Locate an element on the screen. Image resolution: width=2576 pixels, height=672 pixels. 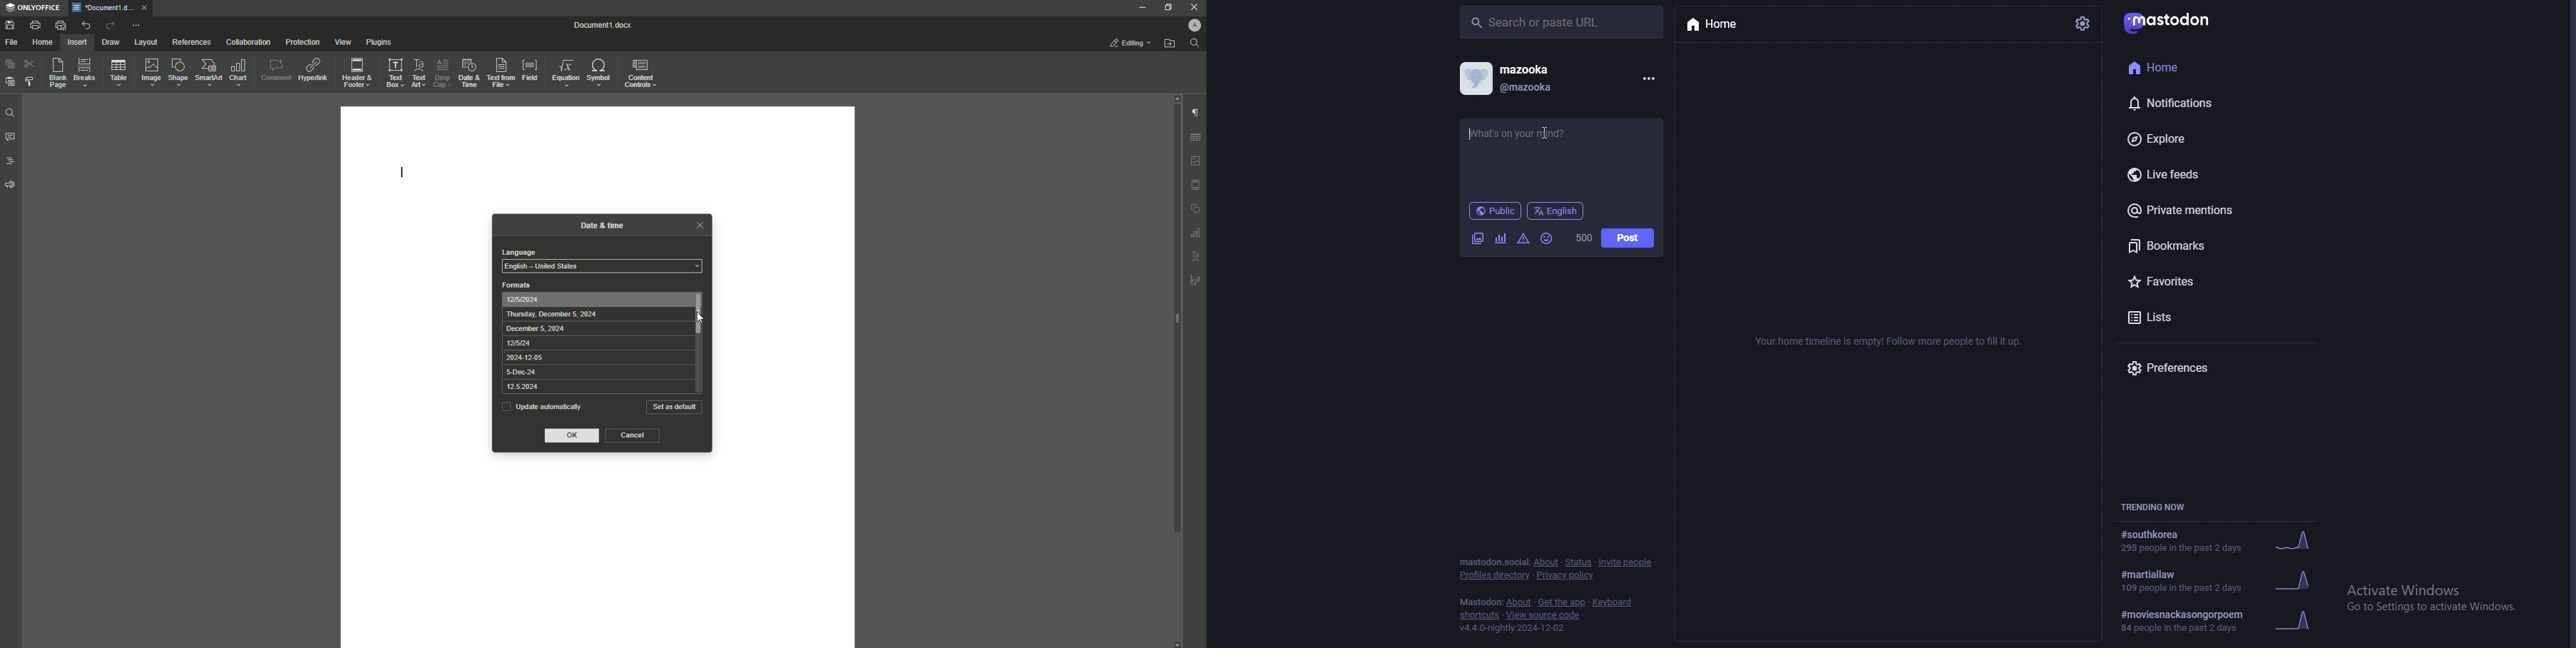
Save is located at coordinates (9, 25).